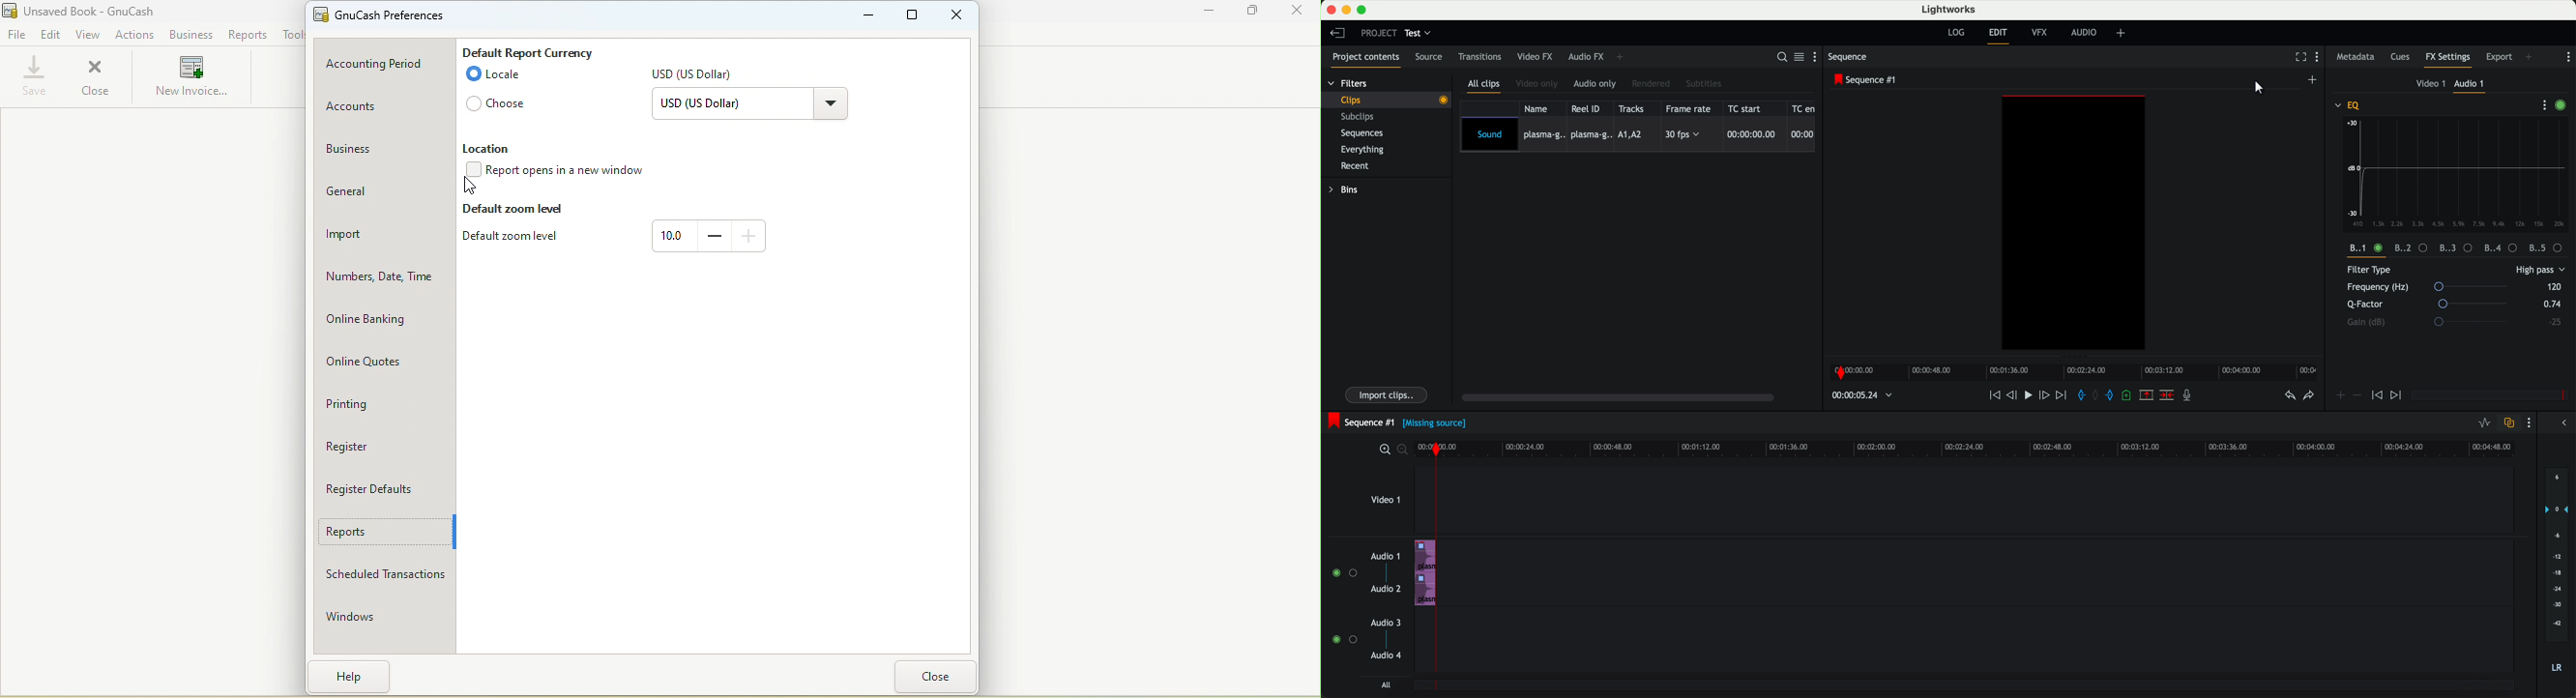 The image size is (2576, 700). What do you see at coordinates (935, 676) in the screenshot?
I see `close` at bounding box center [935, 676].